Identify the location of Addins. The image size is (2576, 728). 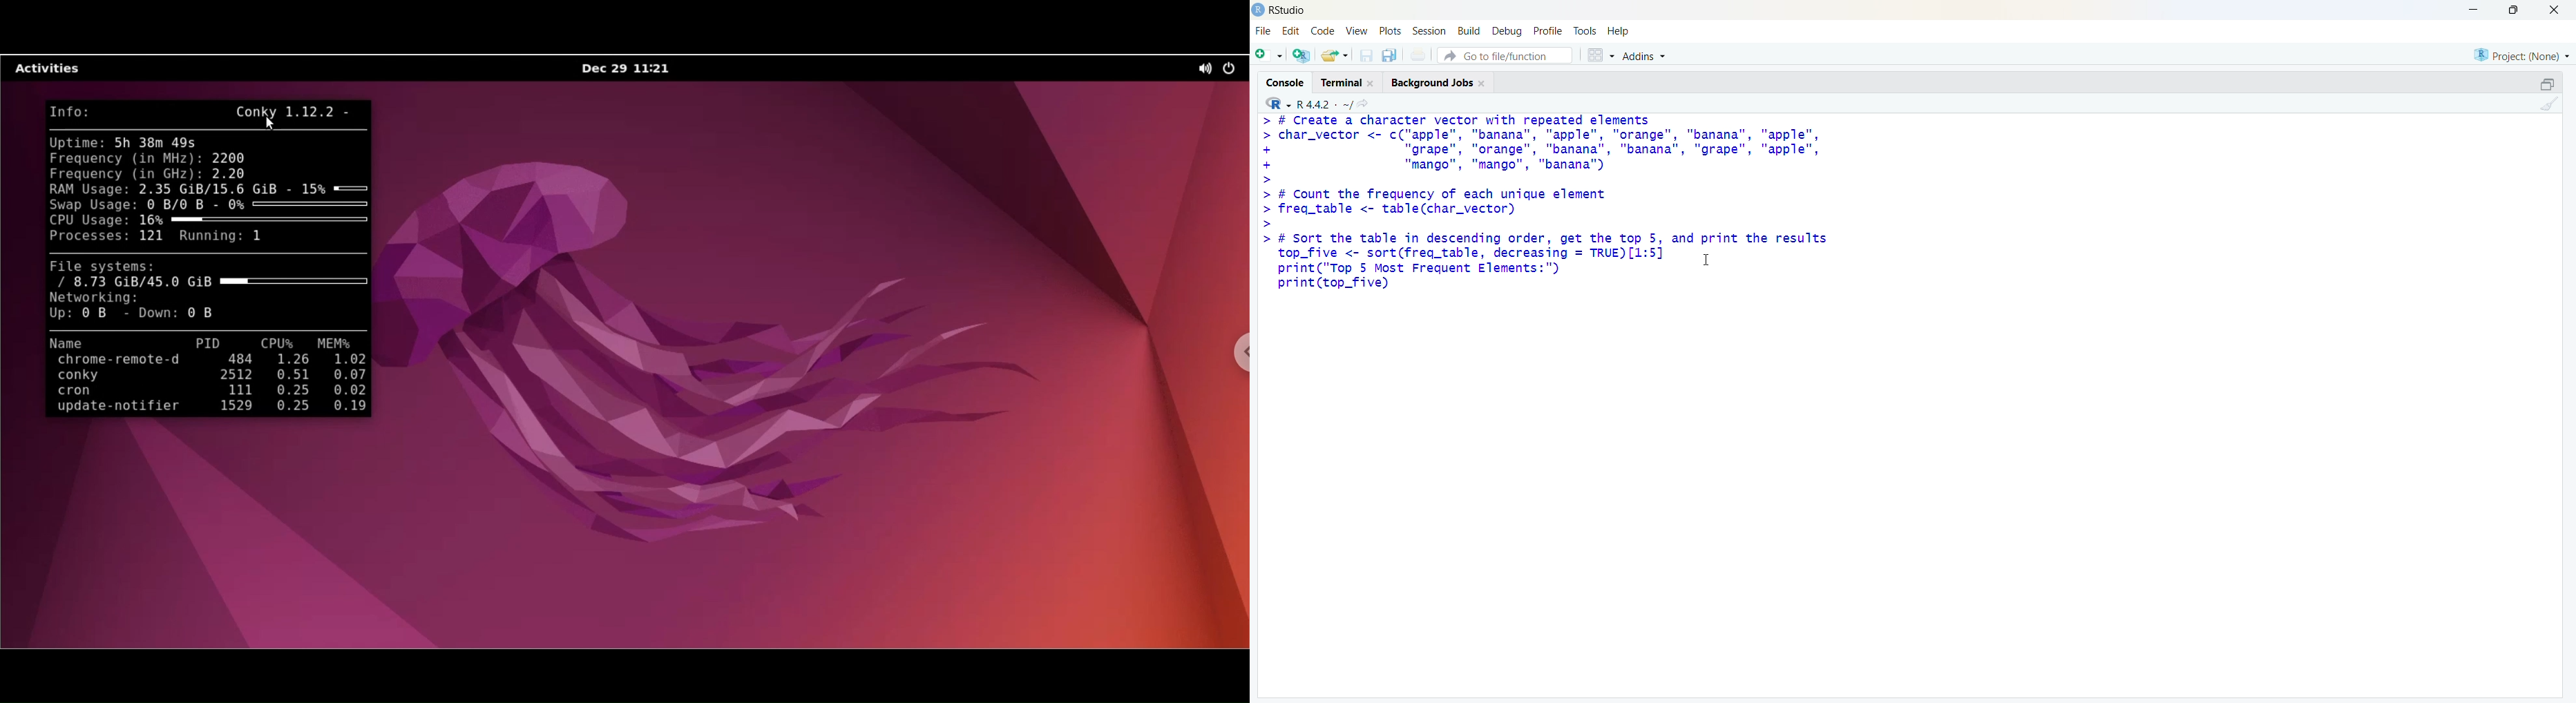
(1645, 56).